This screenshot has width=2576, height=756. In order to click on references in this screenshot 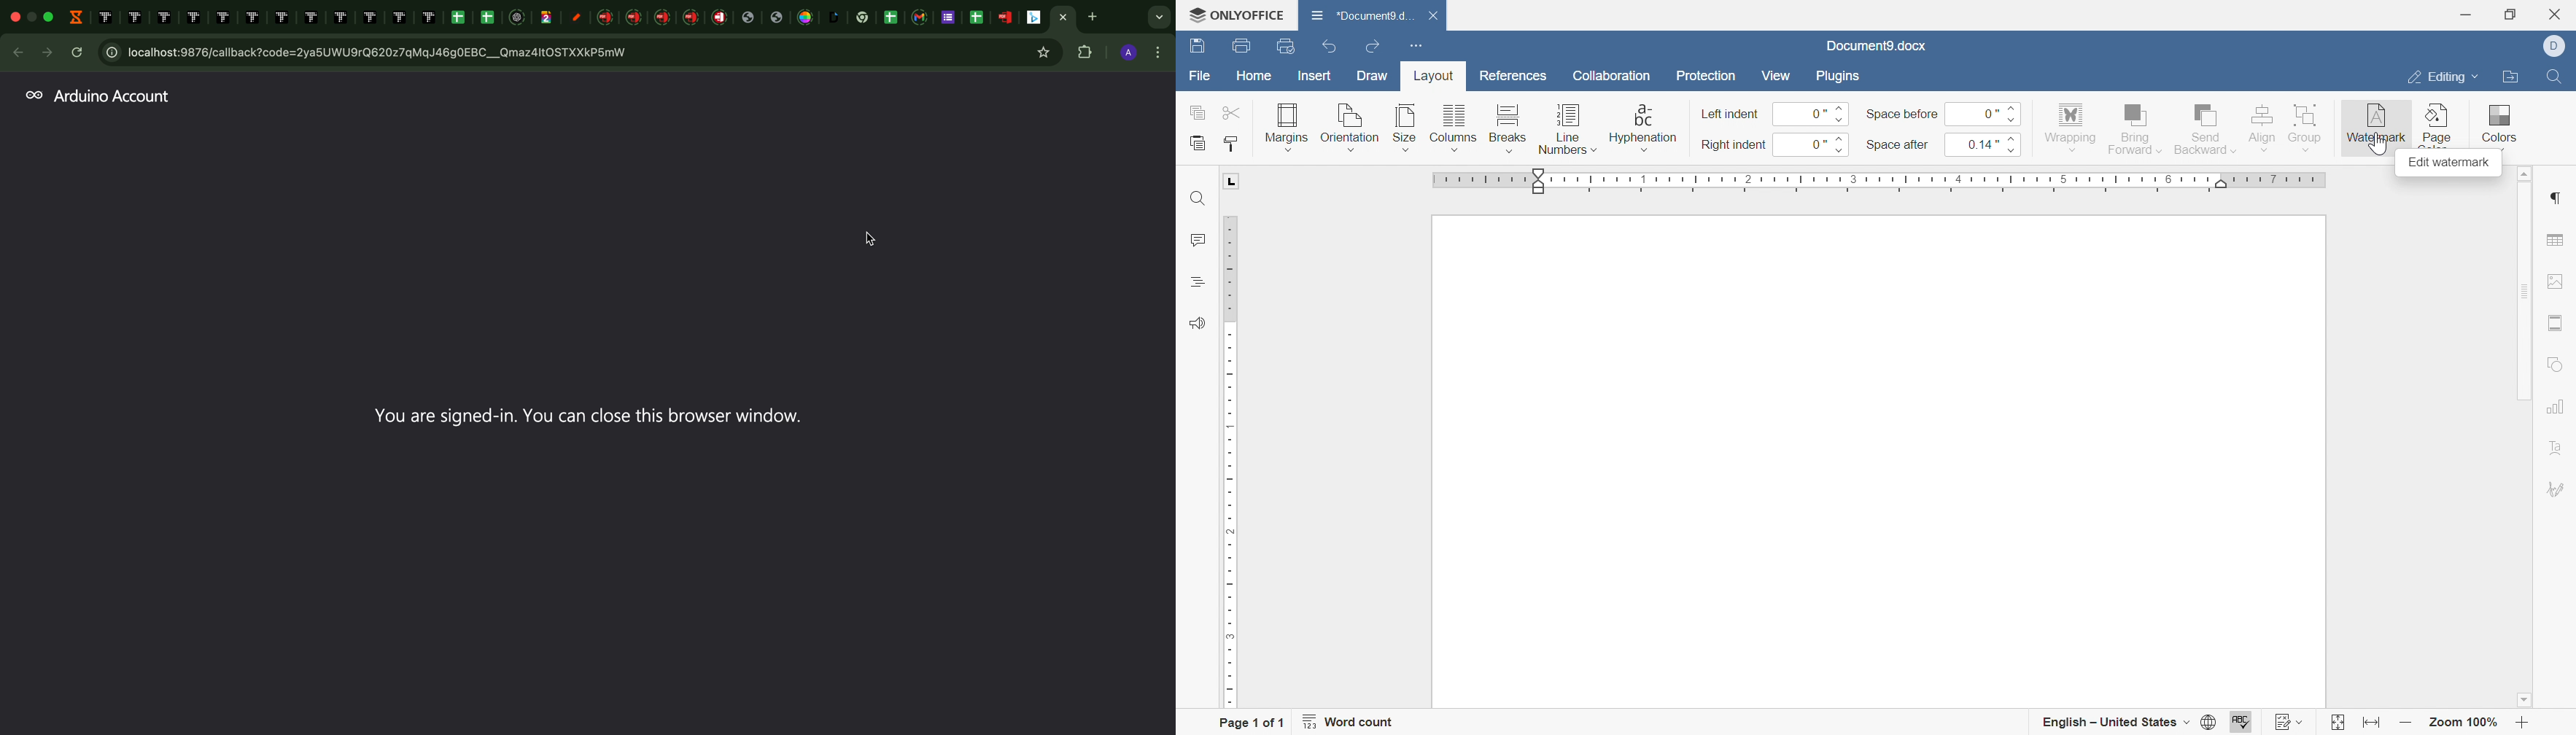, I will do `click(1515, 74)`.